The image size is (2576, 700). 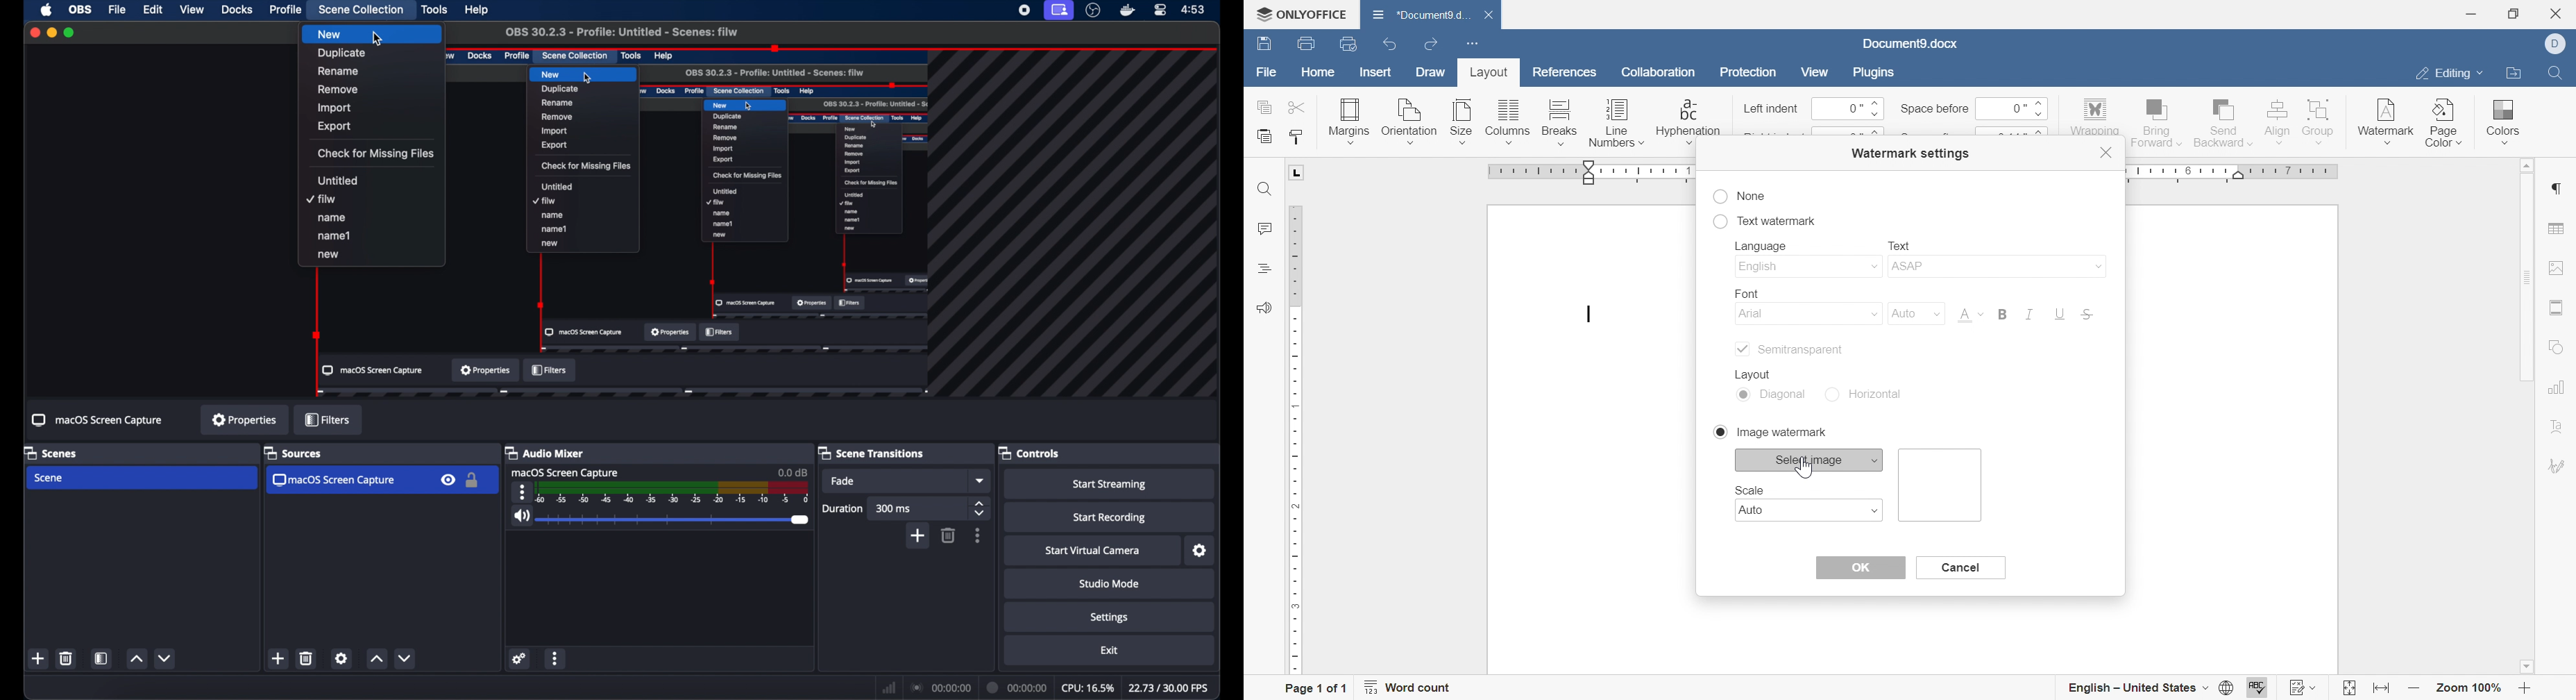 I want to click on table settings, so click(x=2556, y=230).